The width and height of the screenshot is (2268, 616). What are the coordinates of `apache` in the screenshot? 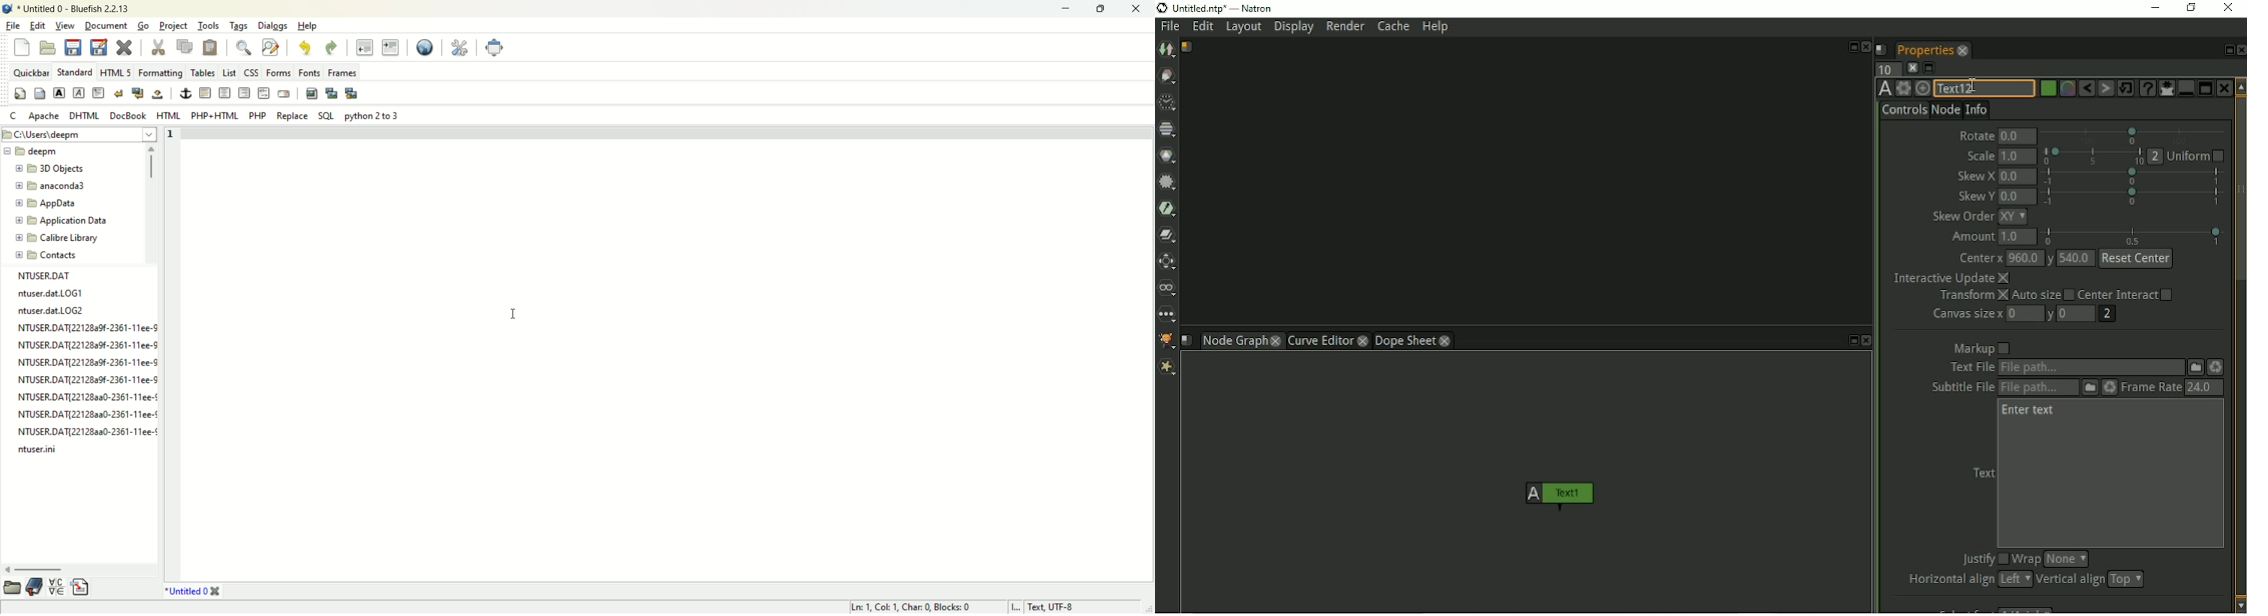 It's located at (44, 117).